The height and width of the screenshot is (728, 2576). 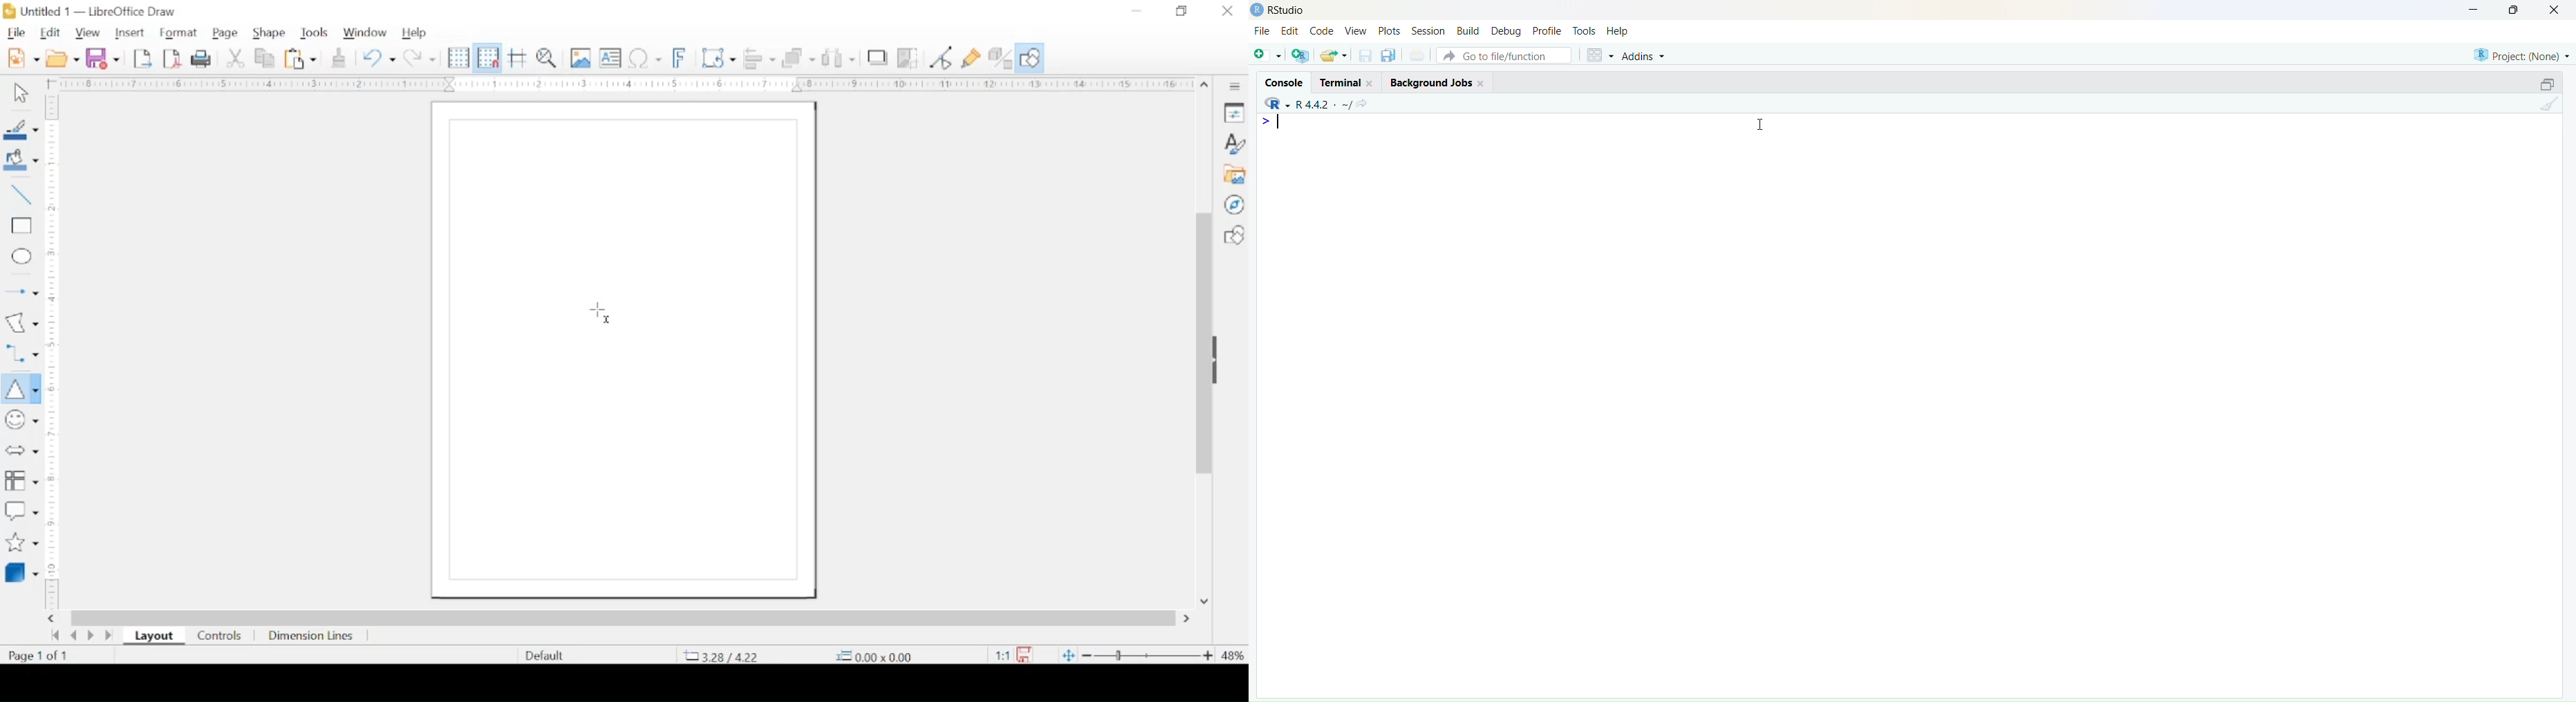 I want to click on sidebar settings, so click(x=1236, y=87).